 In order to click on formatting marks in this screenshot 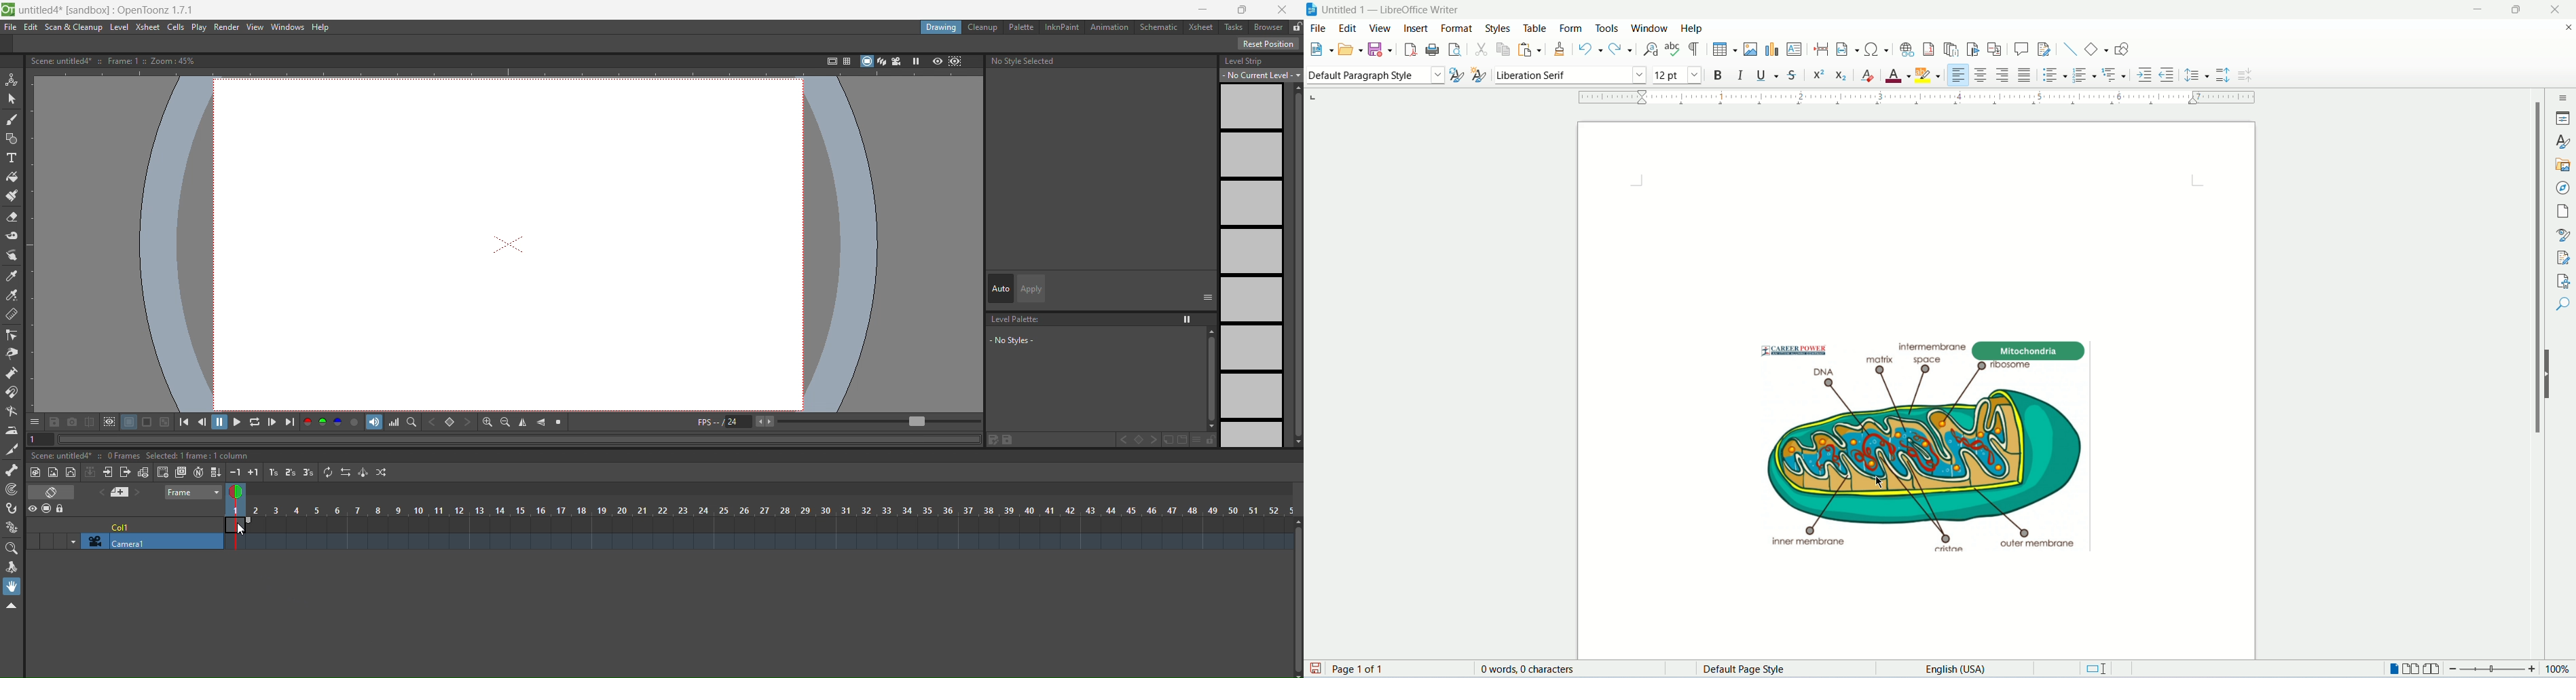, I will do `click(1696, 50)`.